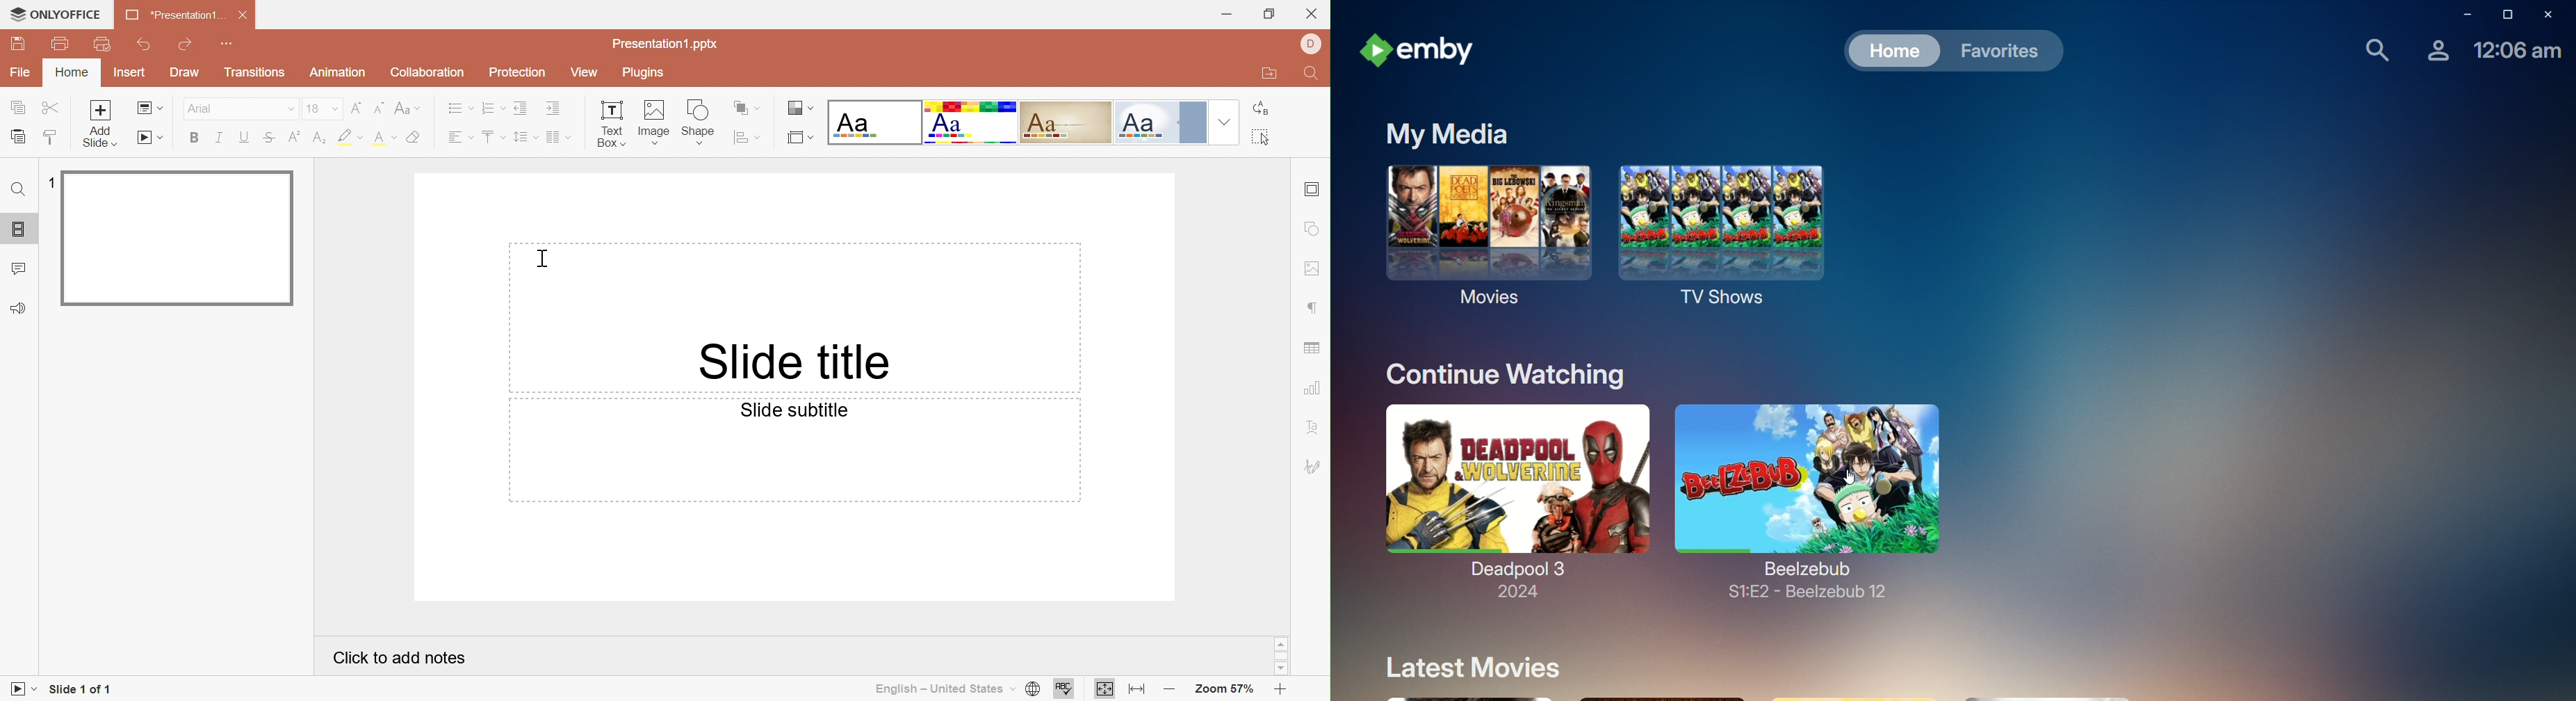 This screenshot has width=2576, height=728. What do you see at coordinates (20, 42) in the screenshot?
I see `Save` at bounding box center [20, 42].